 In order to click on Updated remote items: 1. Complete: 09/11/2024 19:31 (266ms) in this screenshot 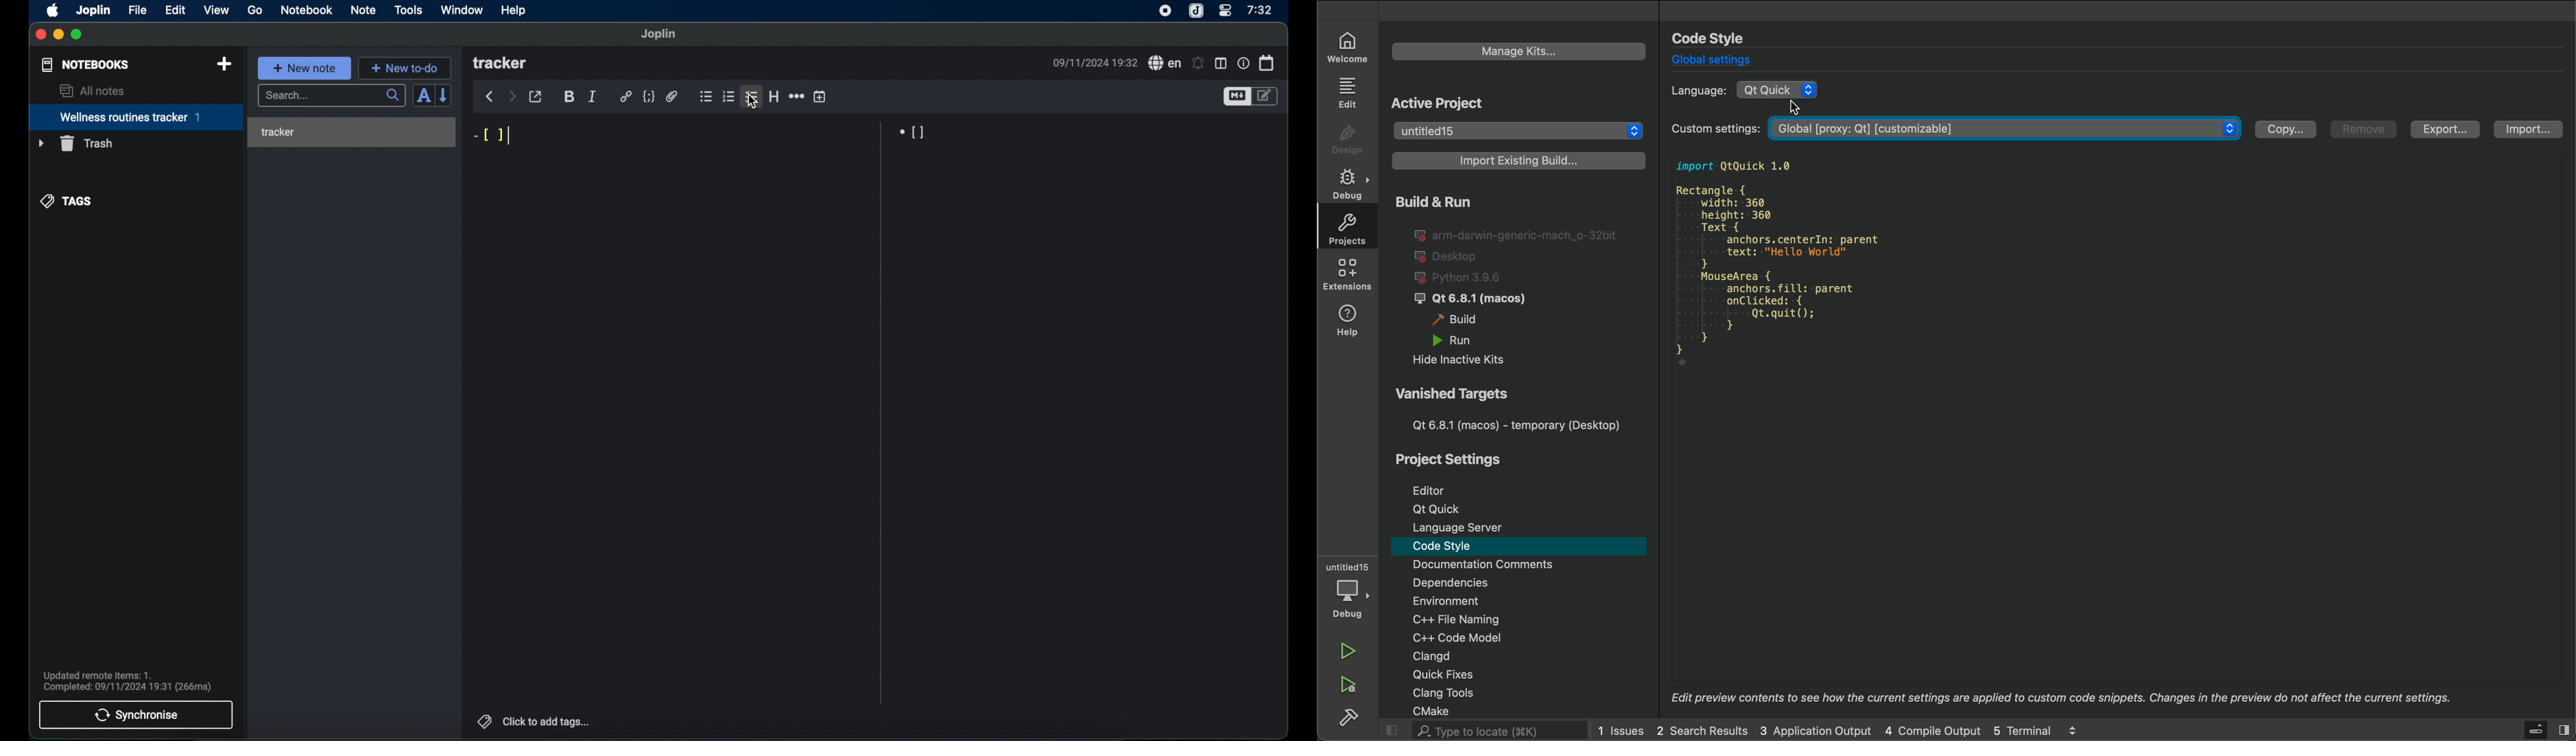, I will do `click(133, 679)`.